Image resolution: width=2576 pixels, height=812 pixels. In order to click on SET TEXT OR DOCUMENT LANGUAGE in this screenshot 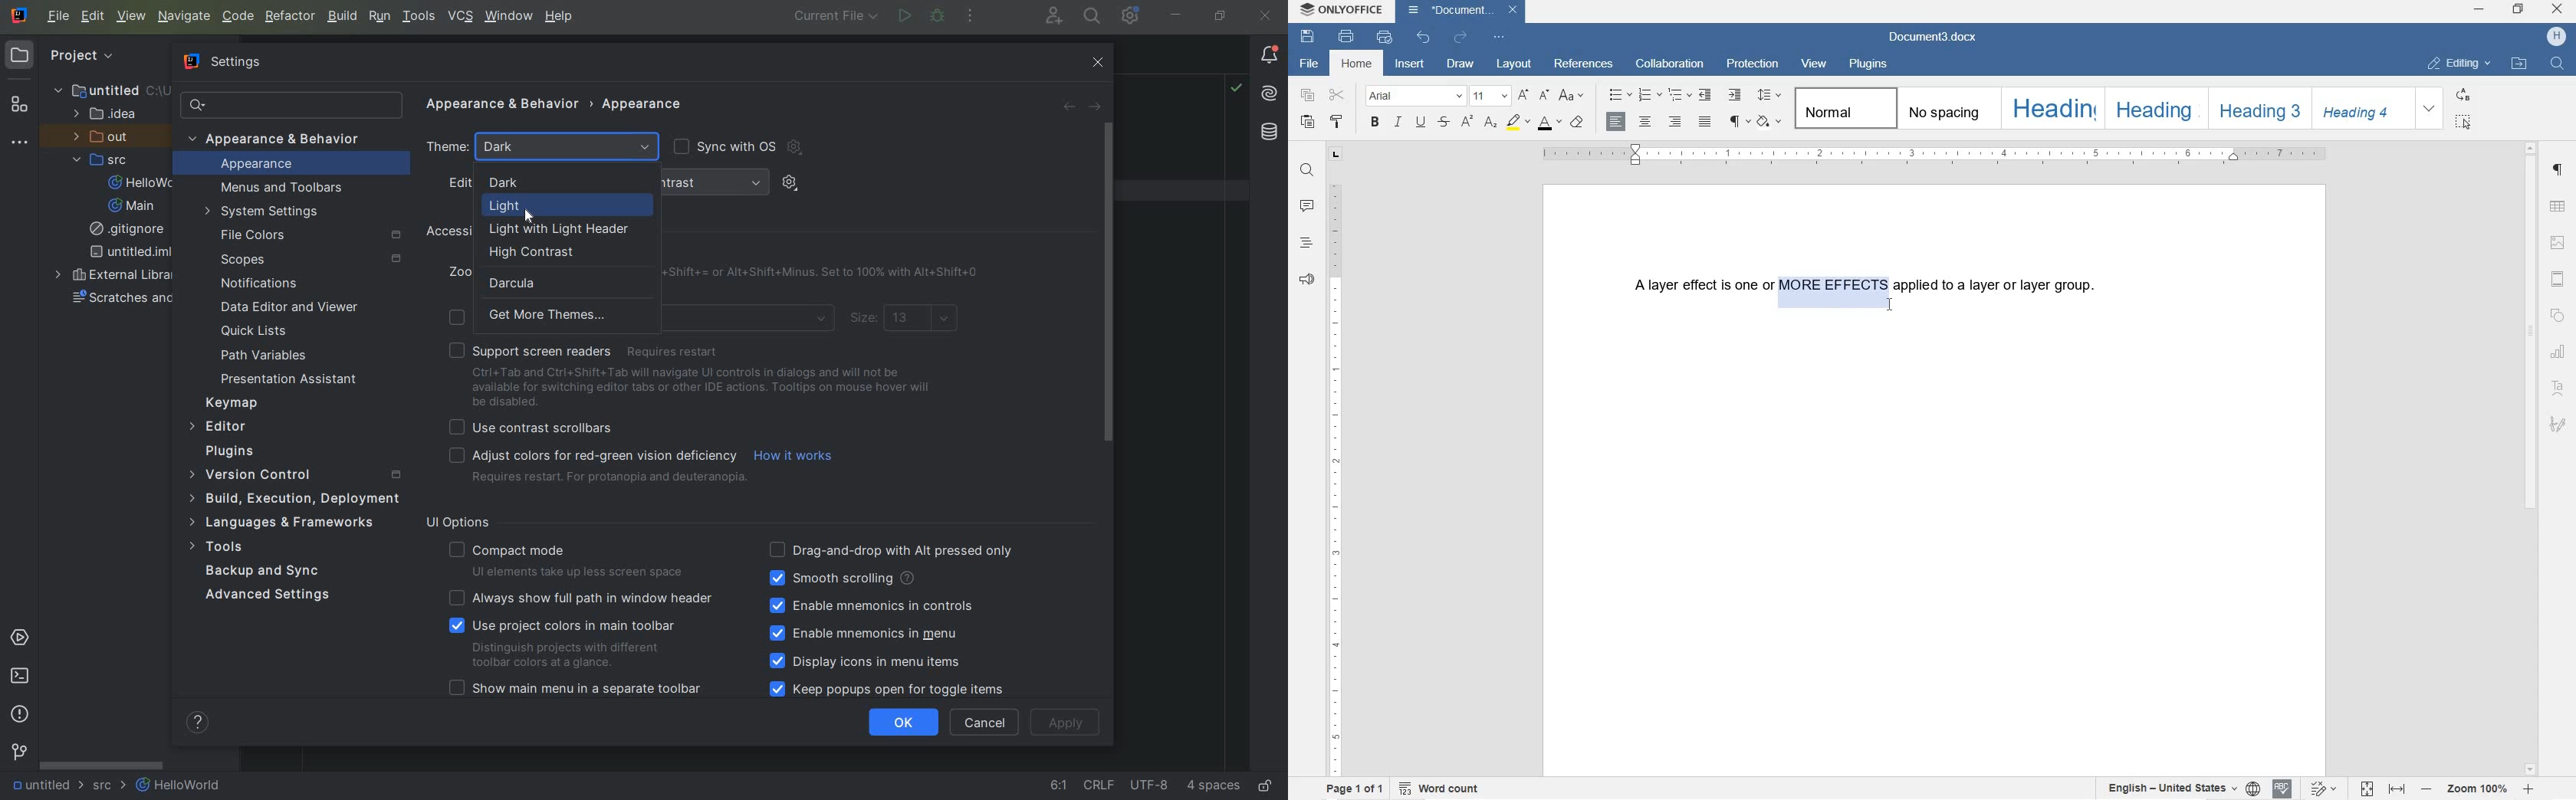, I will do `click(2179, 789)`.